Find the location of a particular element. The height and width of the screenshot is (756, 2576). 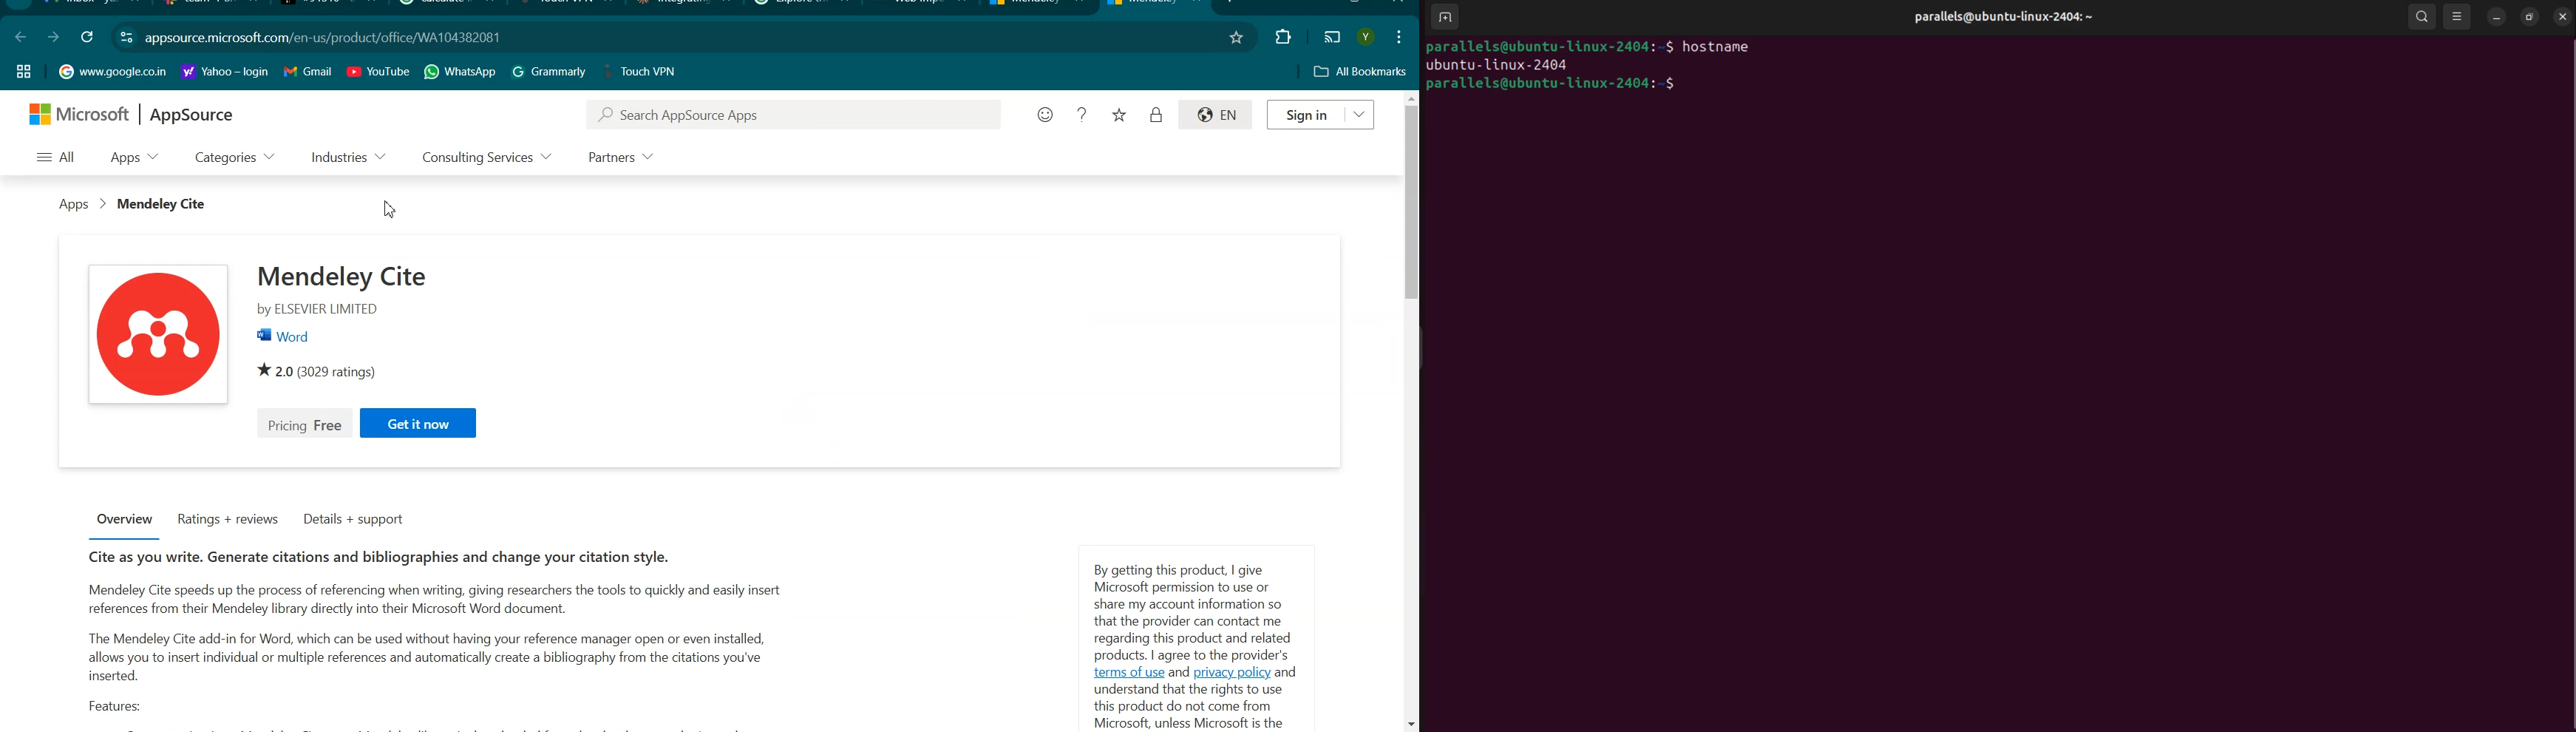

Cursor is located at coordinates (392, 210).